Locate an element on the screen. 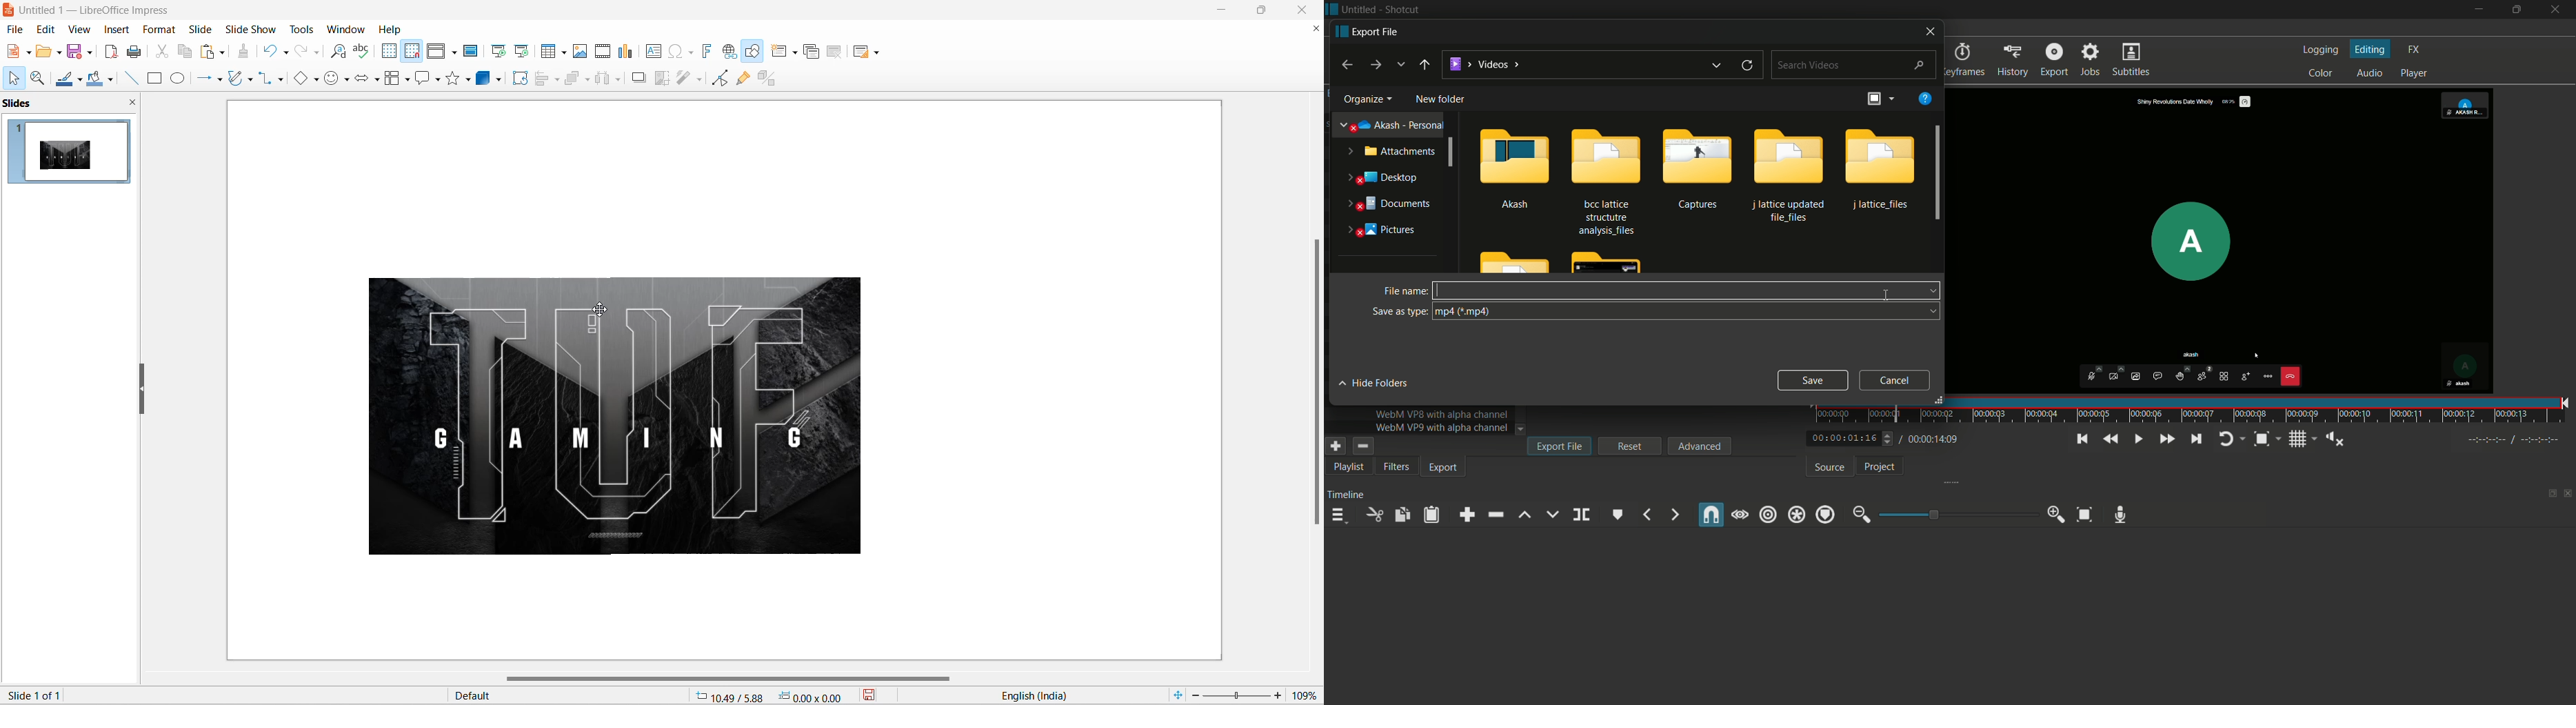 The width and height of the screenshot is (2576, 728). undo options is located at coordinates (285, 53).